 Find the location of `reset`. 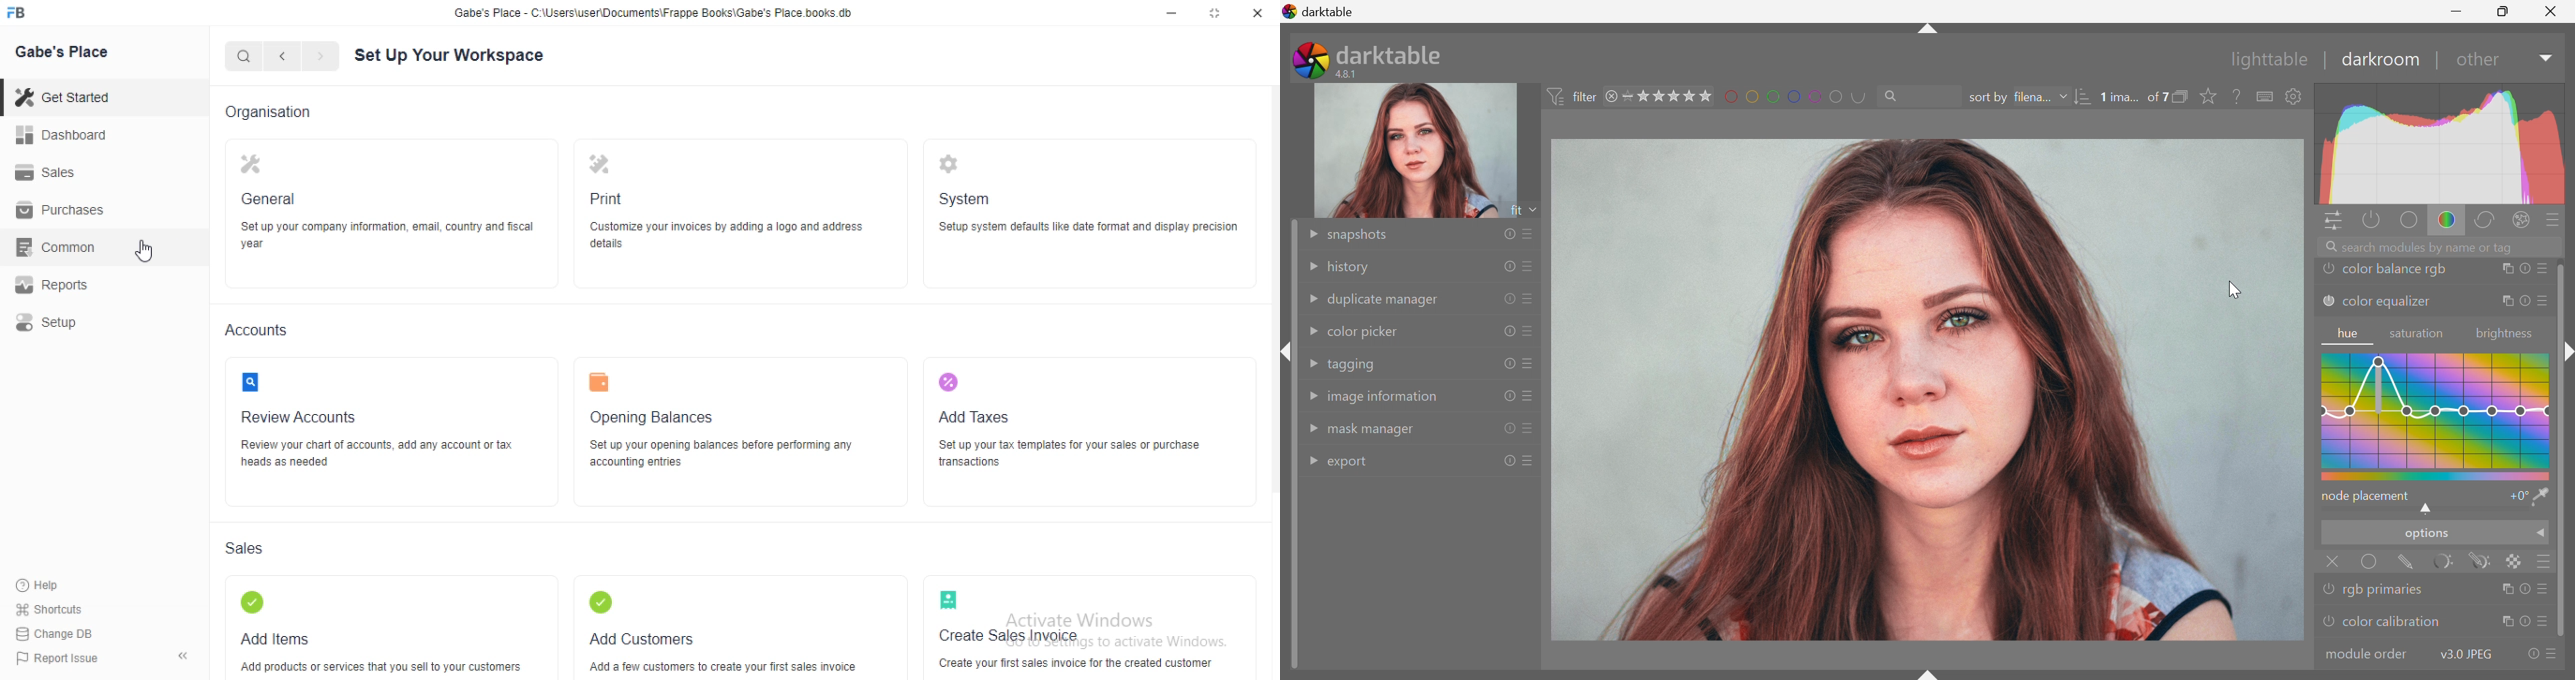

reset is located at coordinates (2524, 302).